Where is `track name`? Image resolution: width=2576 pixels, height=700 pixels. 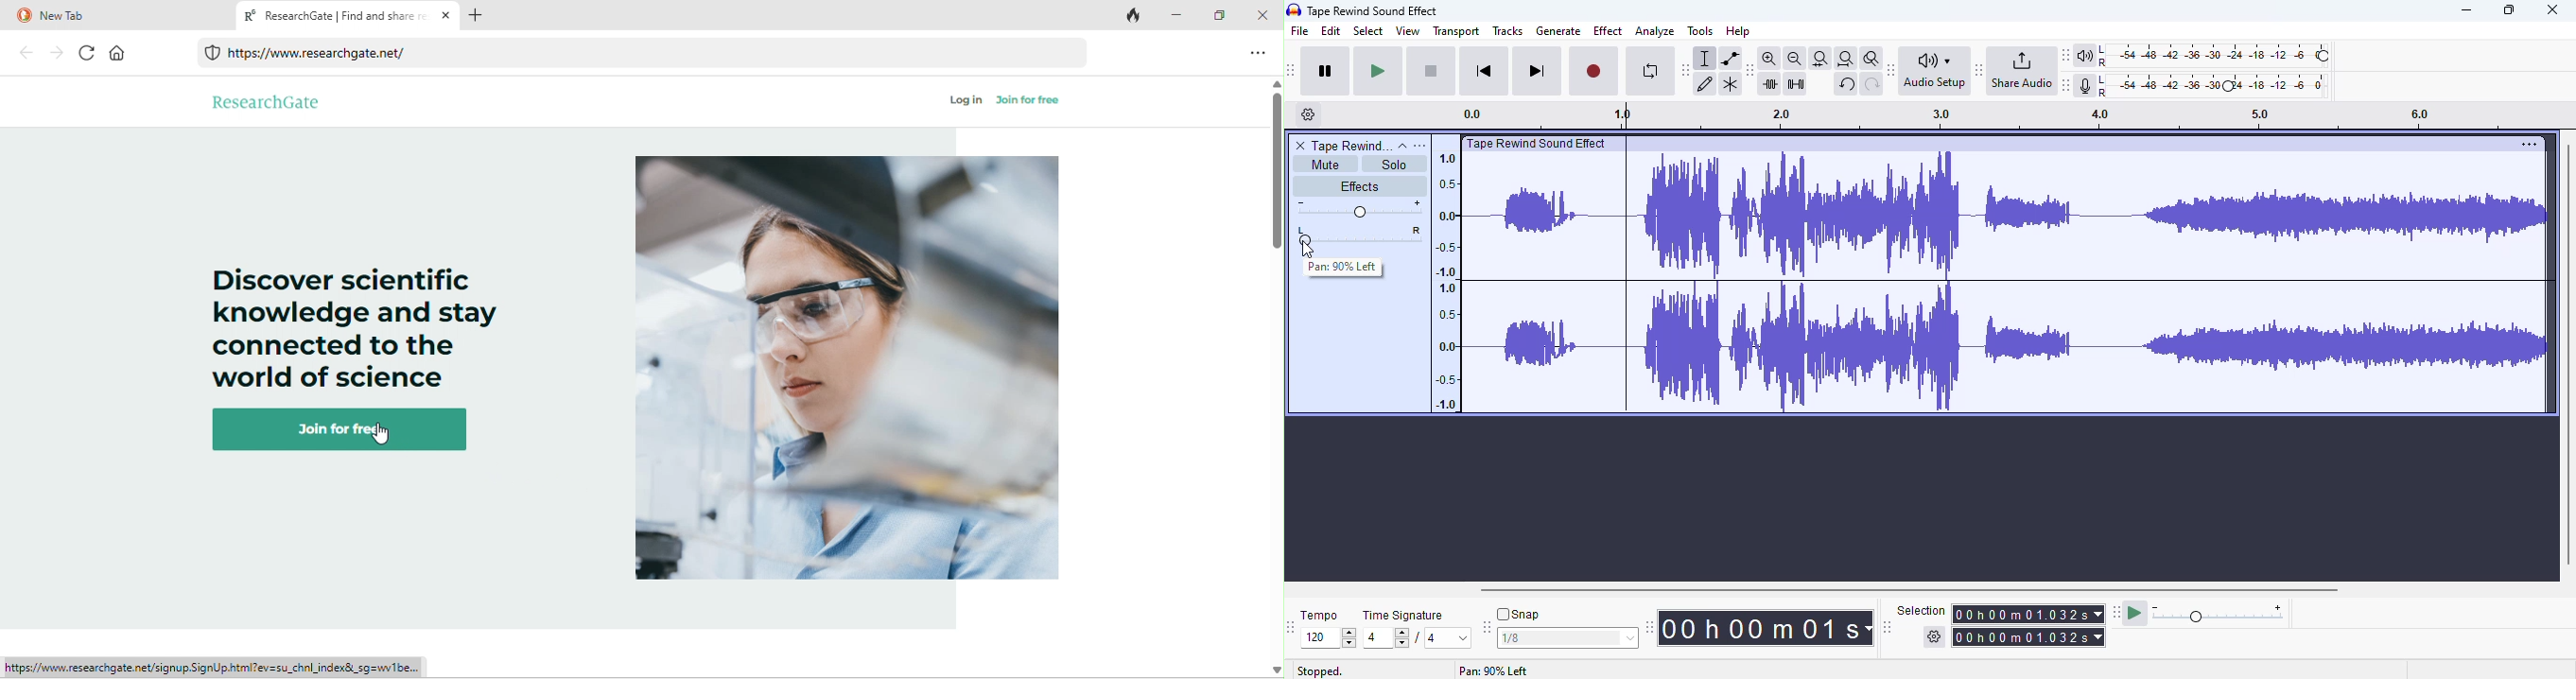 track name is located at coordinates (1352, 145).